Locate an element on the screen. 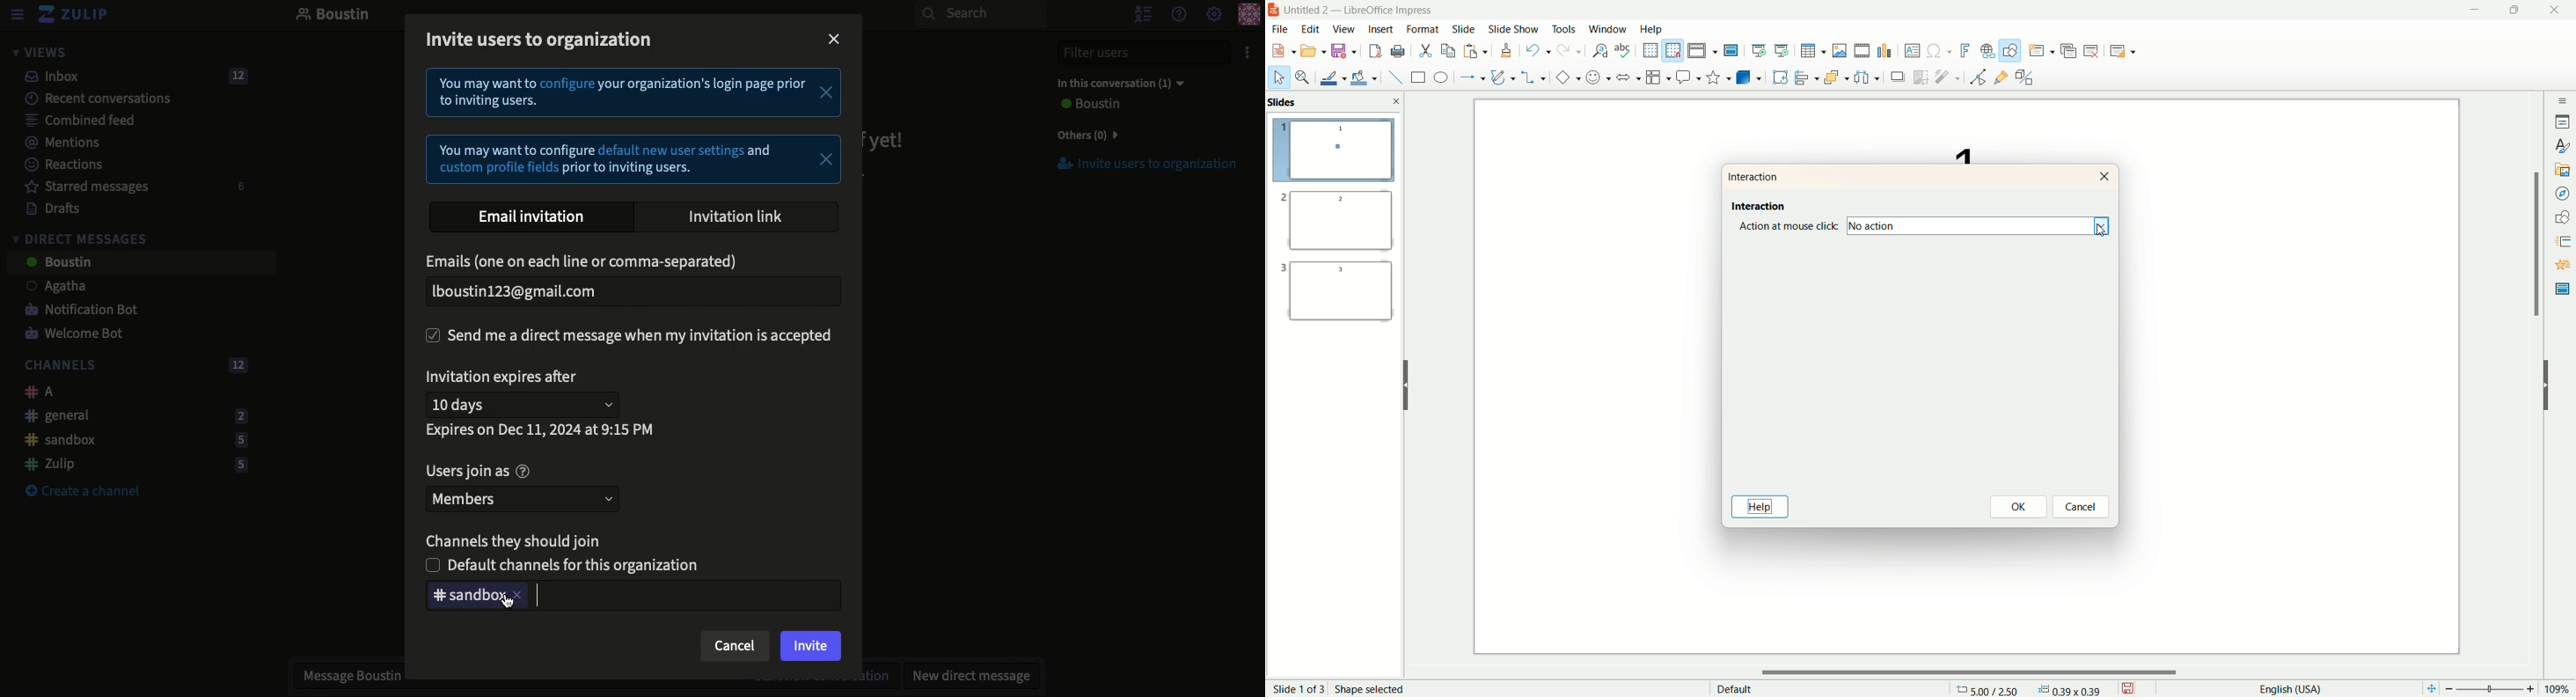 This screenshot has height=700, width=2576. Email invitation  is located at coordinates (534, 217).